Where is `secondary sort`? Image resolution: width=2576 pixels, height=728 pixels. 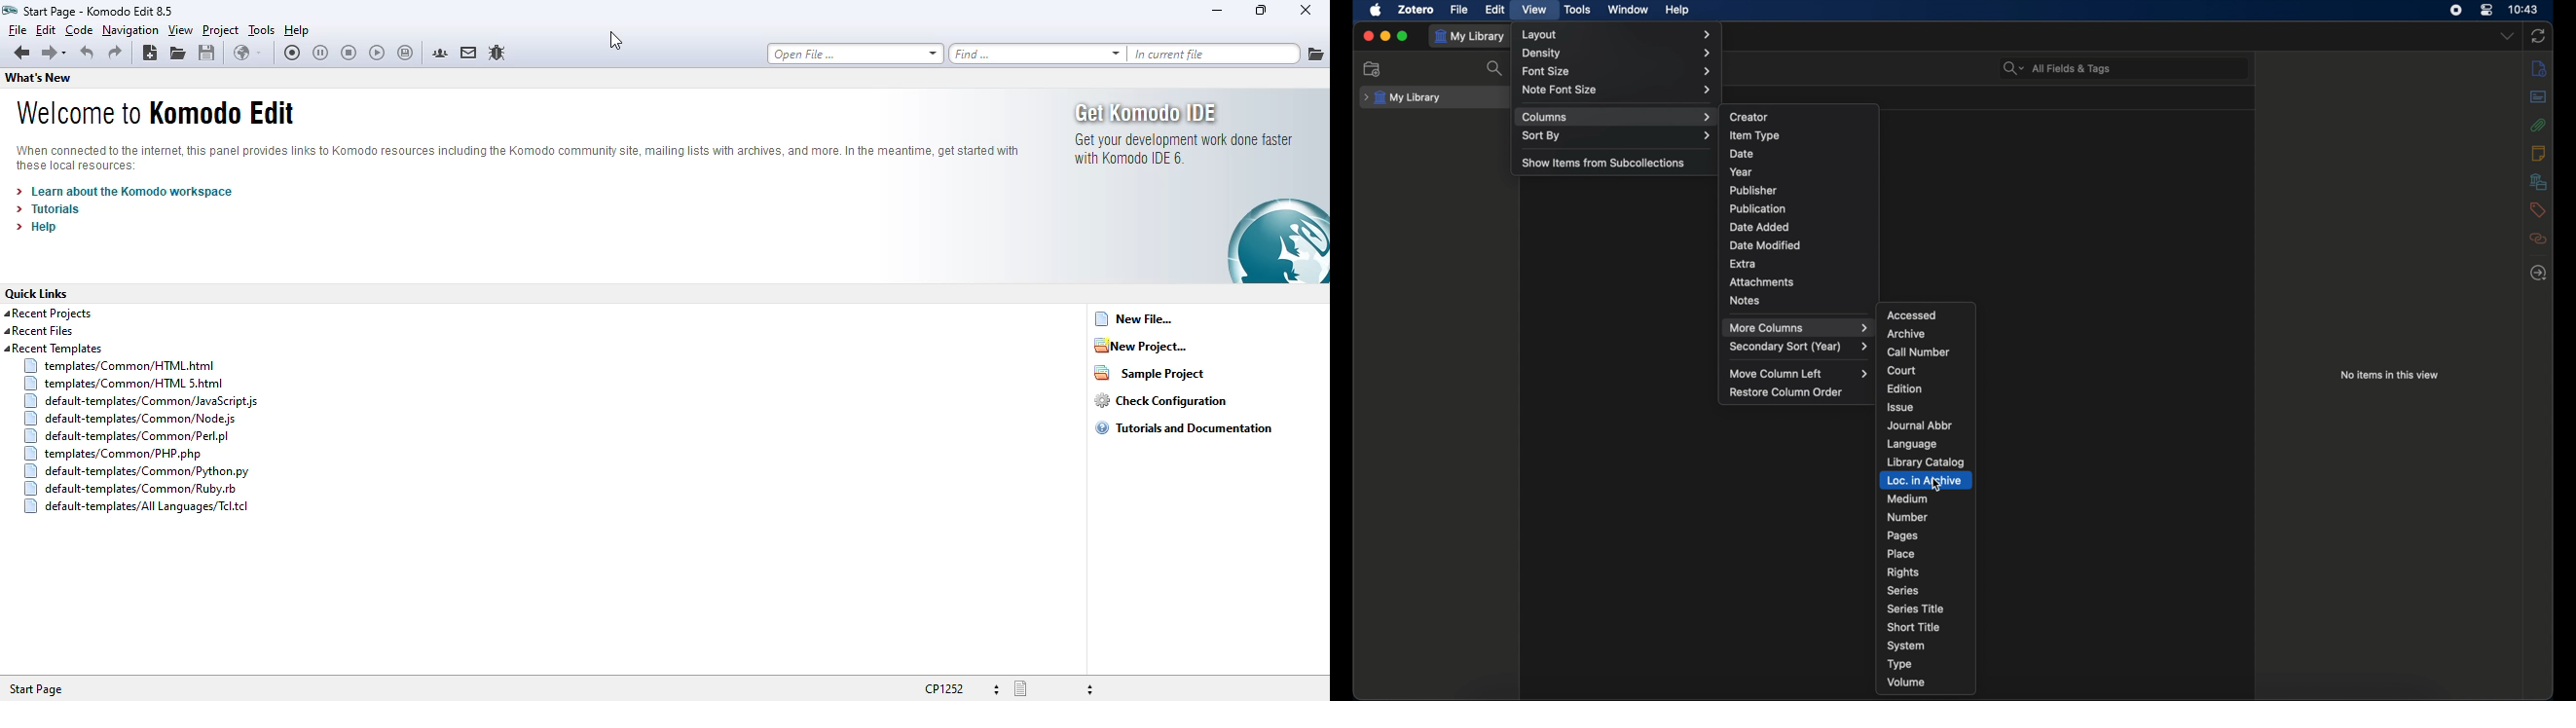
secondary sort is located at coordinates (1800, 347).